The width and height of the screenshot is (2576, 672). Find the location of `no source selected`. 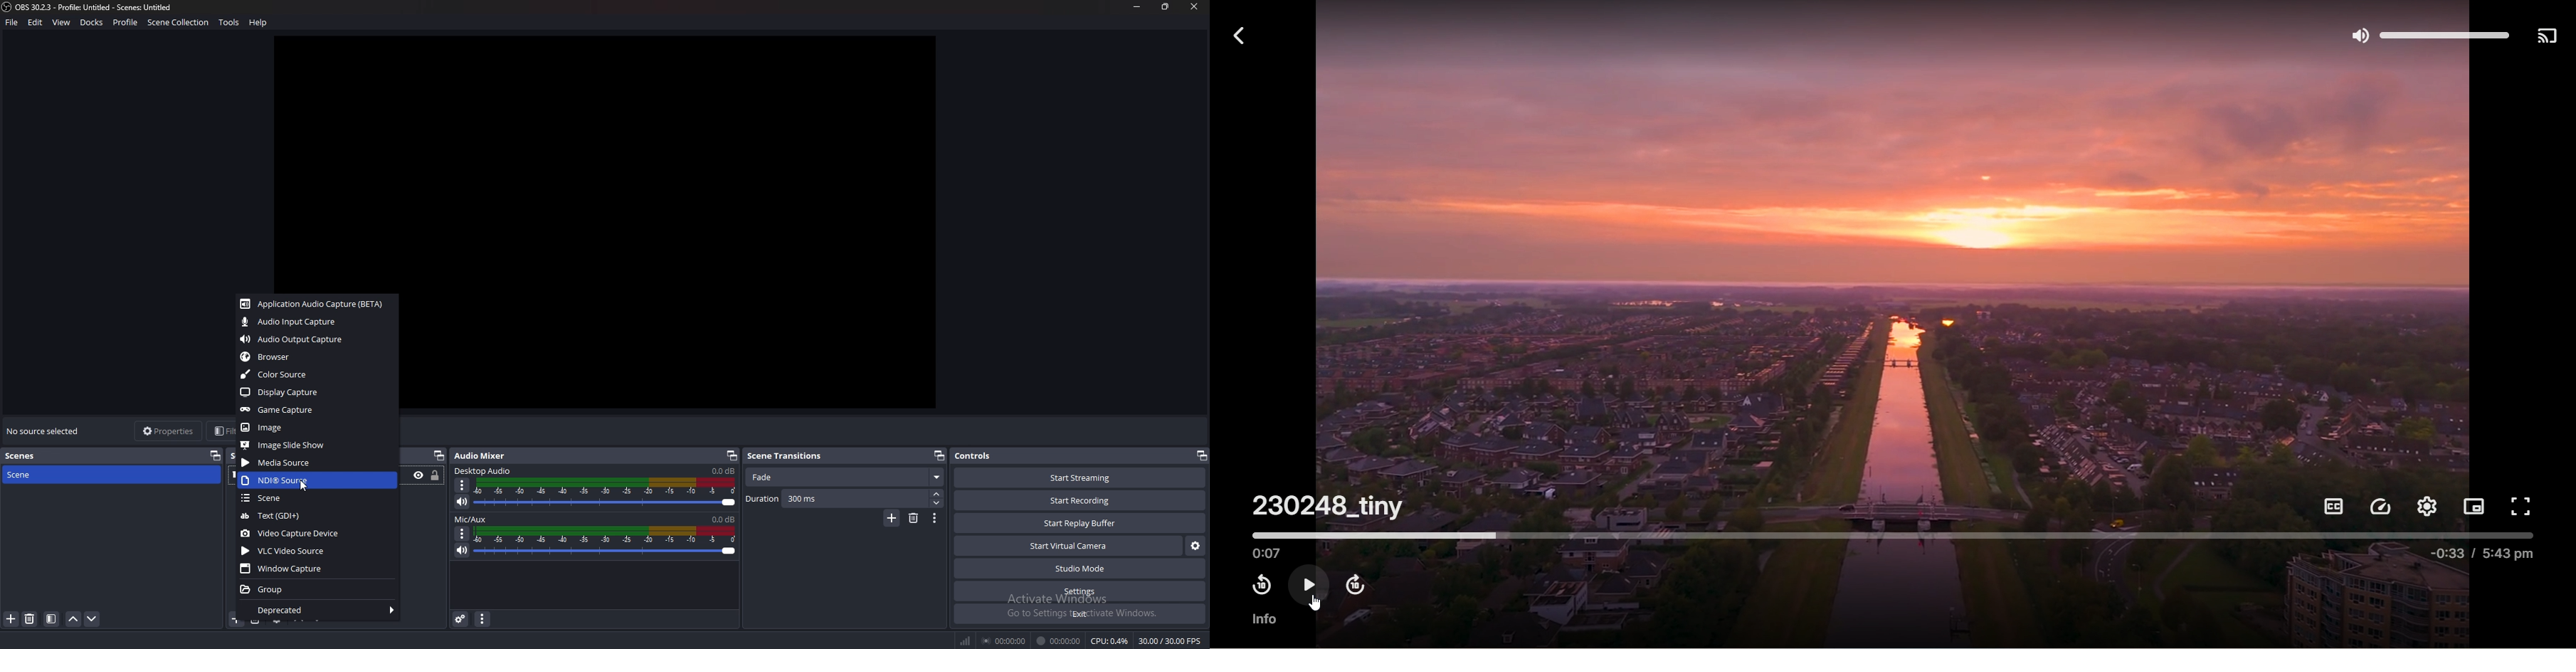

no source selected is located at coordinates (45, 430).